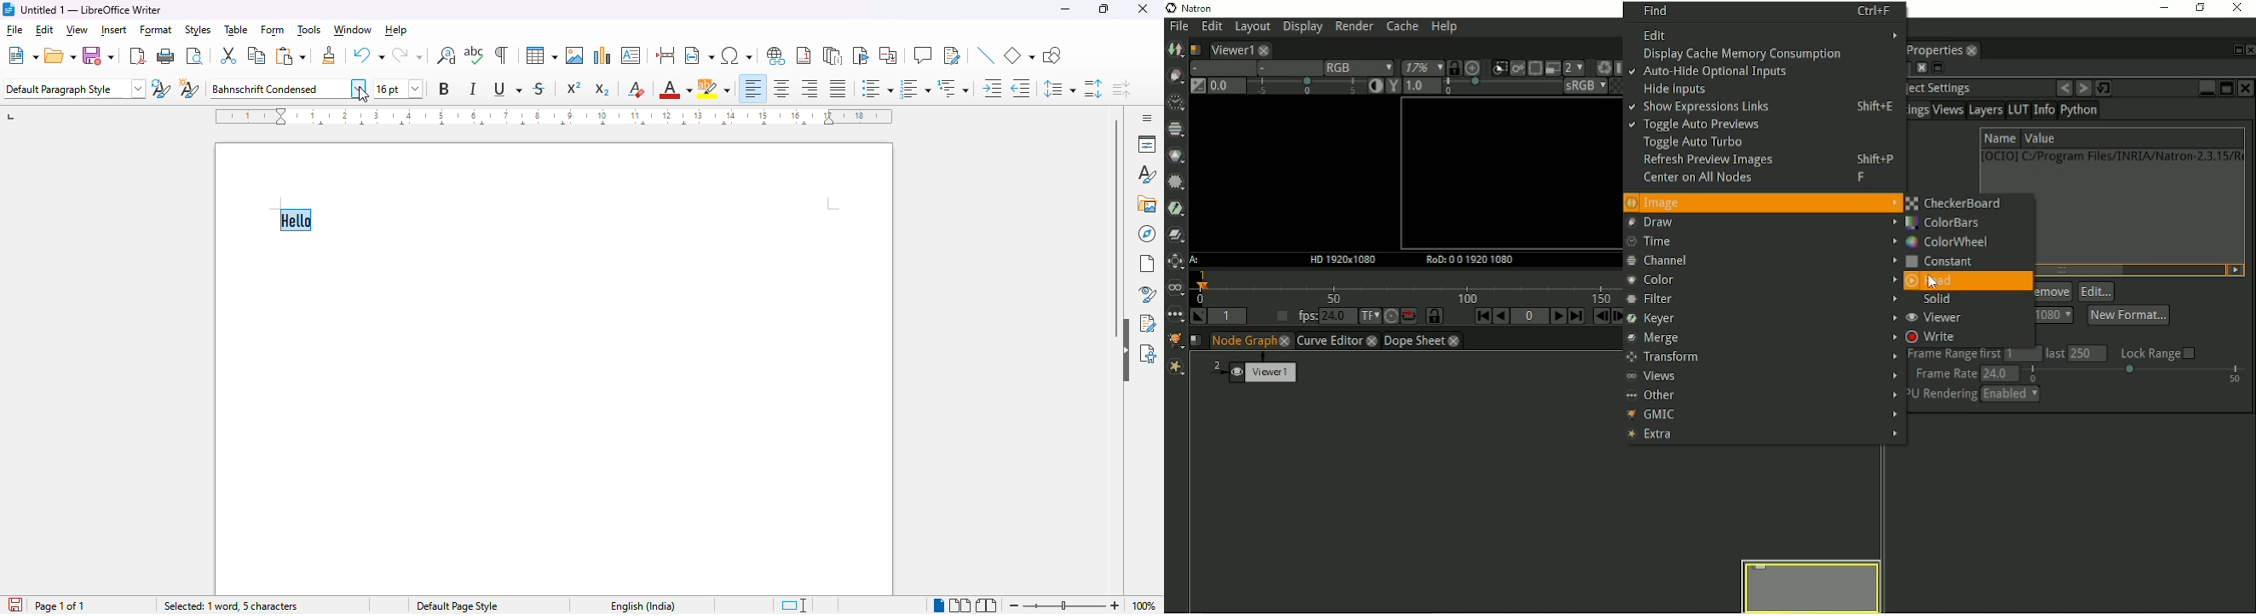 Image resolution: width=2268 pixels, height=616 pixels. I want to click on Dope sheet, so click(1429, 342).